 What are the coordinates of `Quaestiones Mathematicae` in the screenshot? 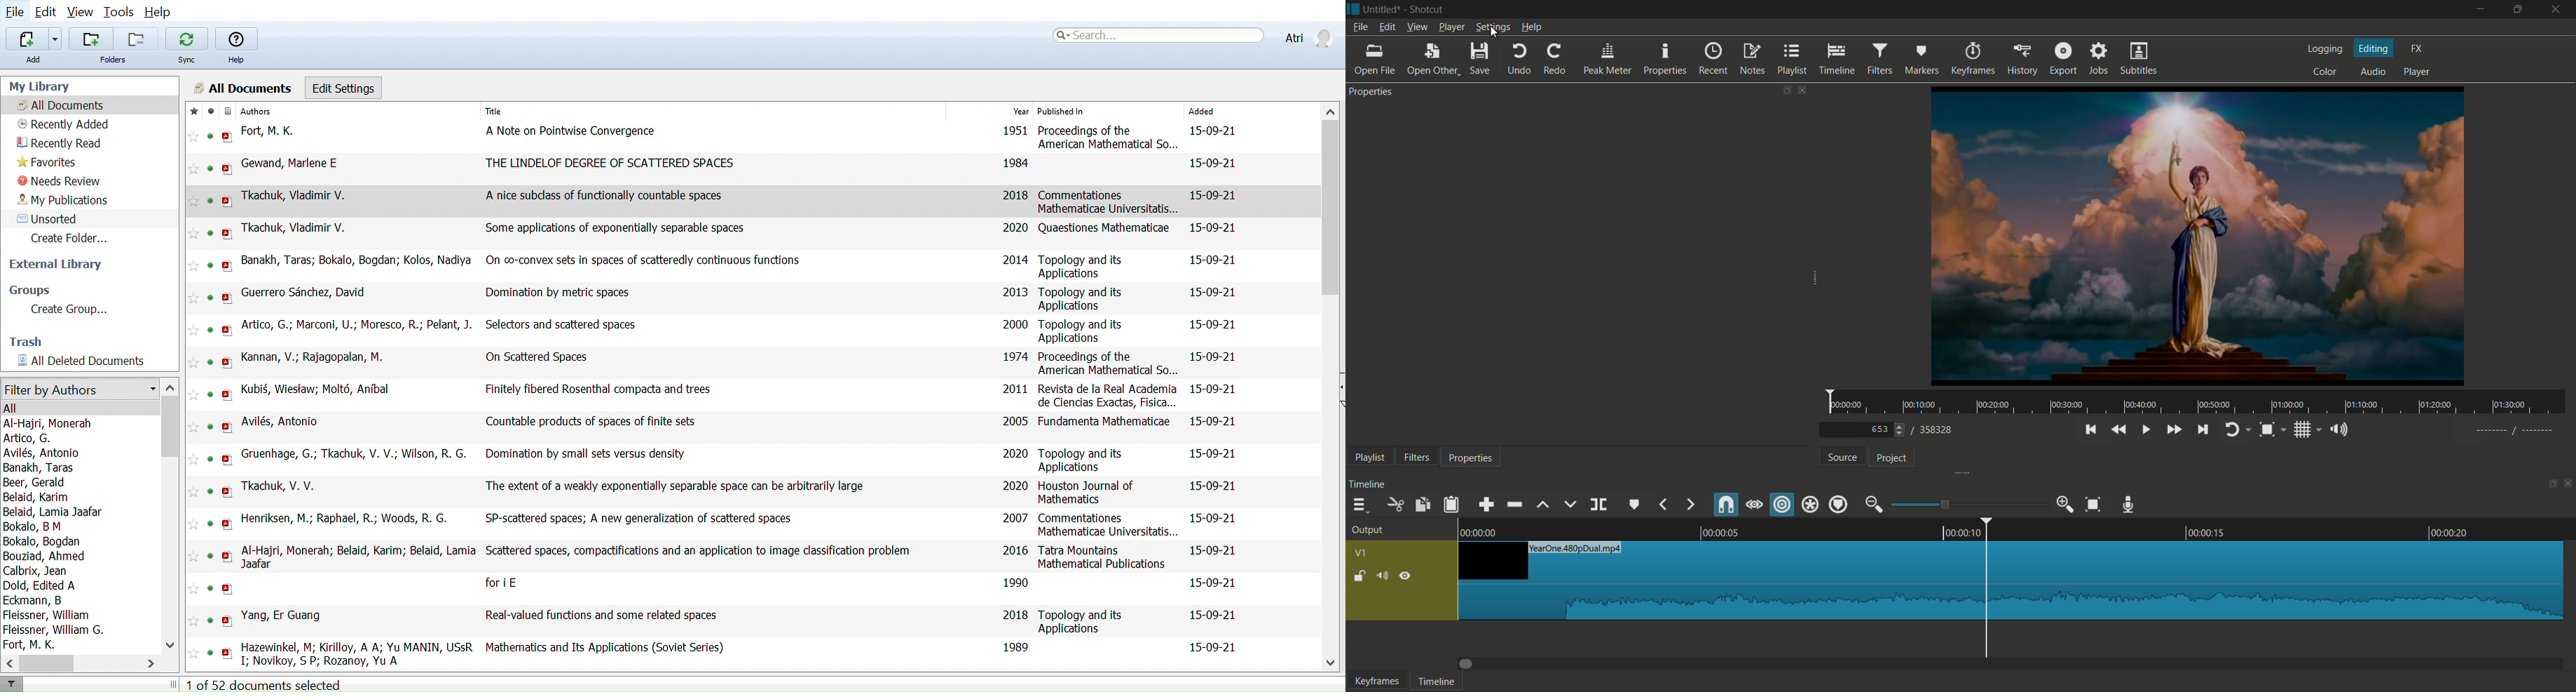 It's located at (1104, 228).